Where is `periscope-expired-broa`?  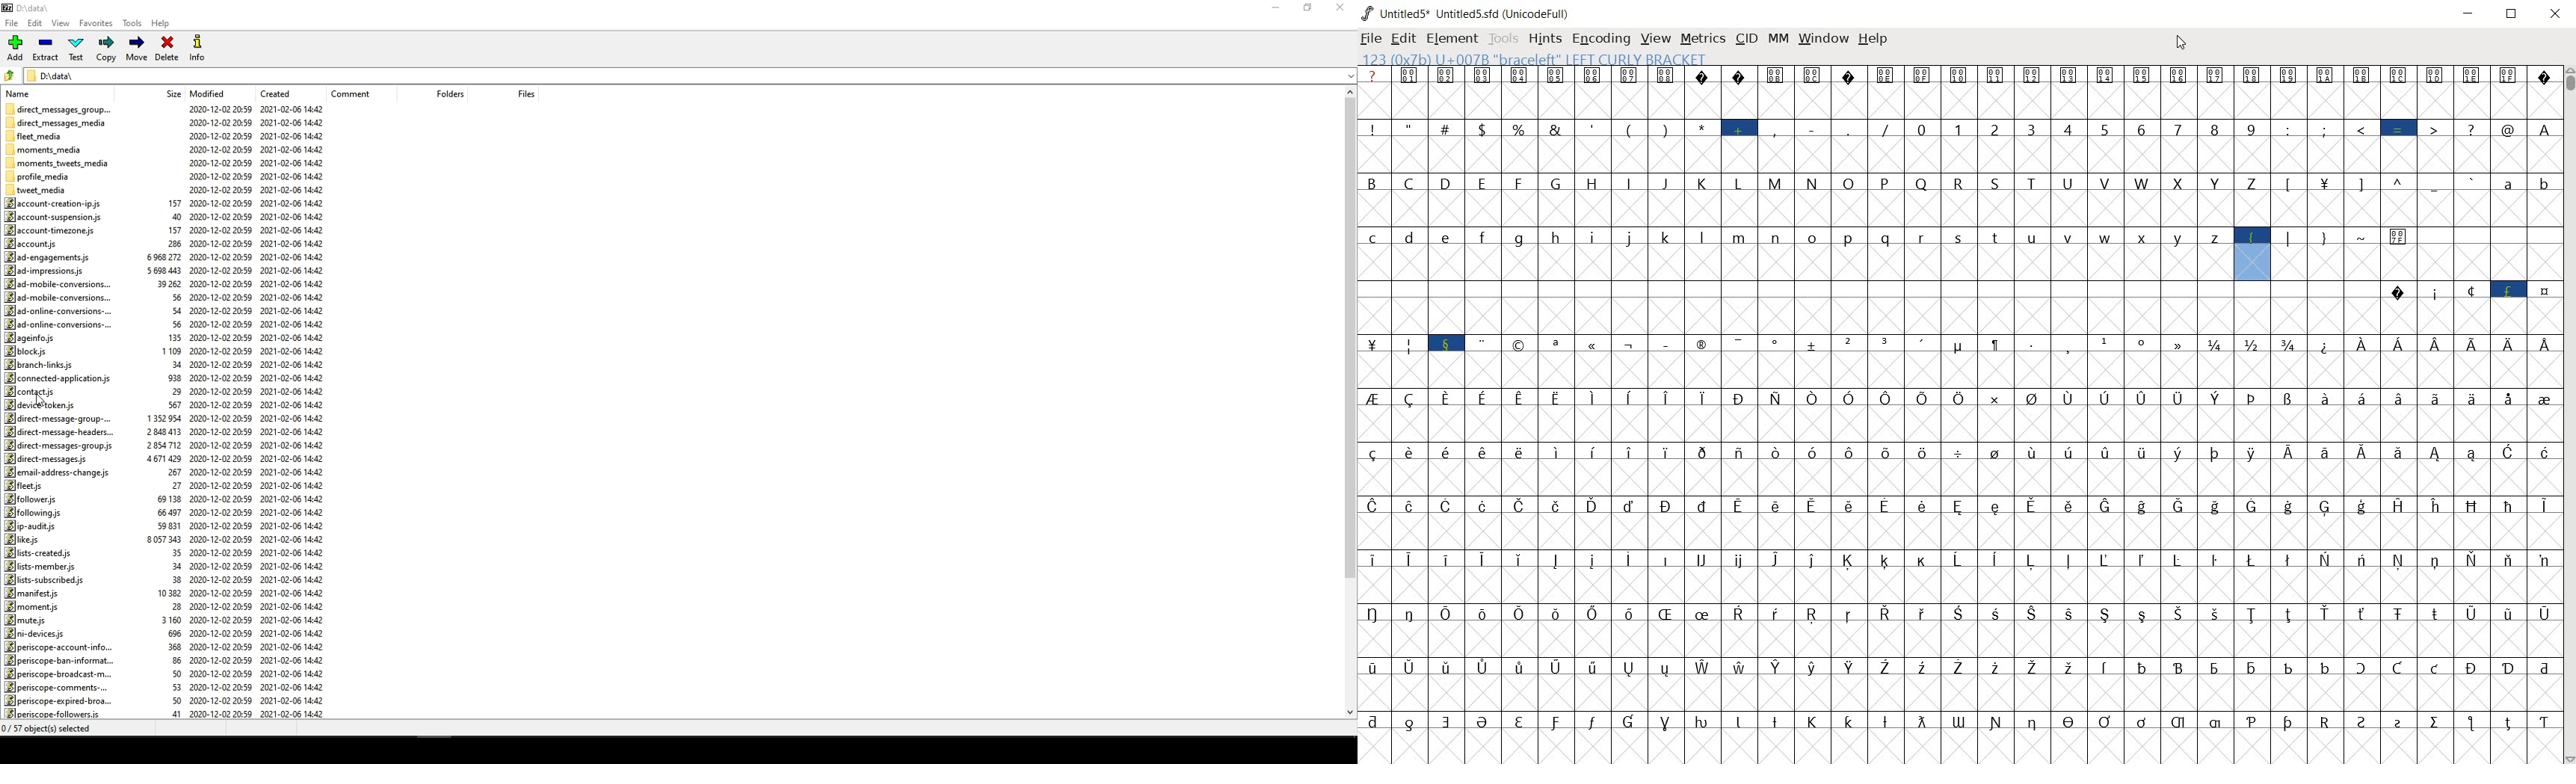 periscope-expired-broa is located at coordinates (59, 700).